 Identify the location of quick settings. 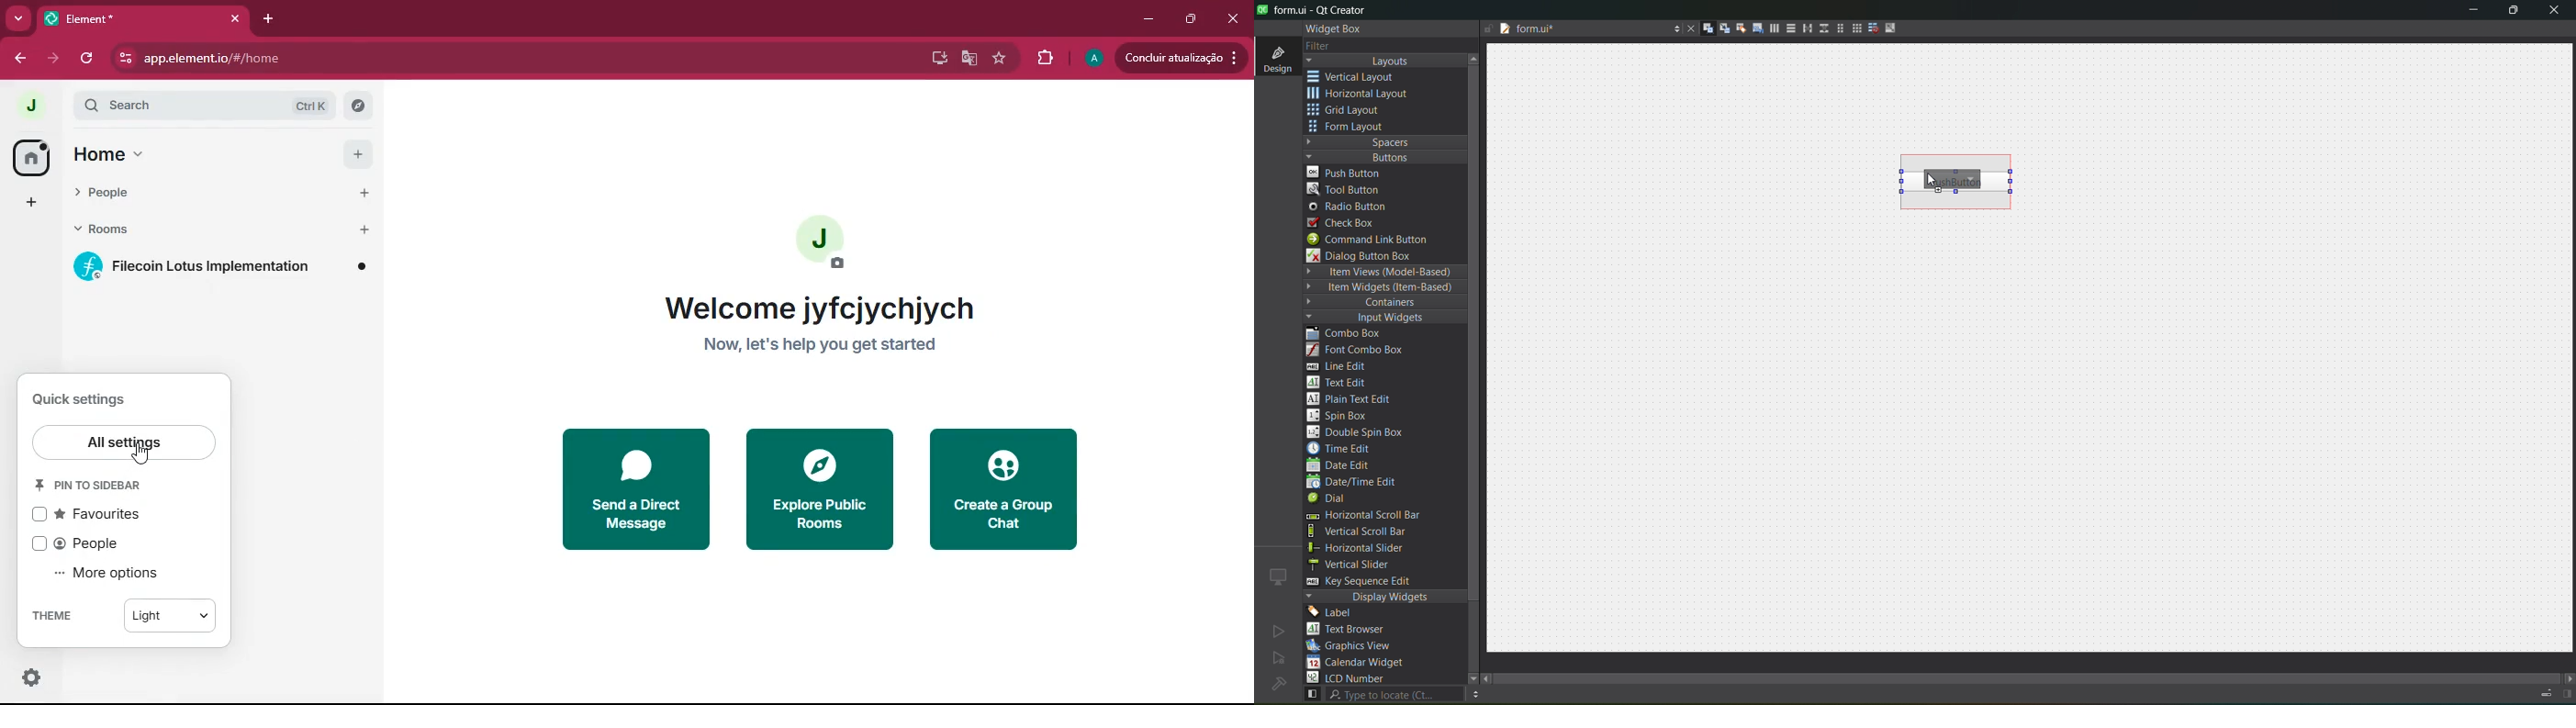
(94, 398).